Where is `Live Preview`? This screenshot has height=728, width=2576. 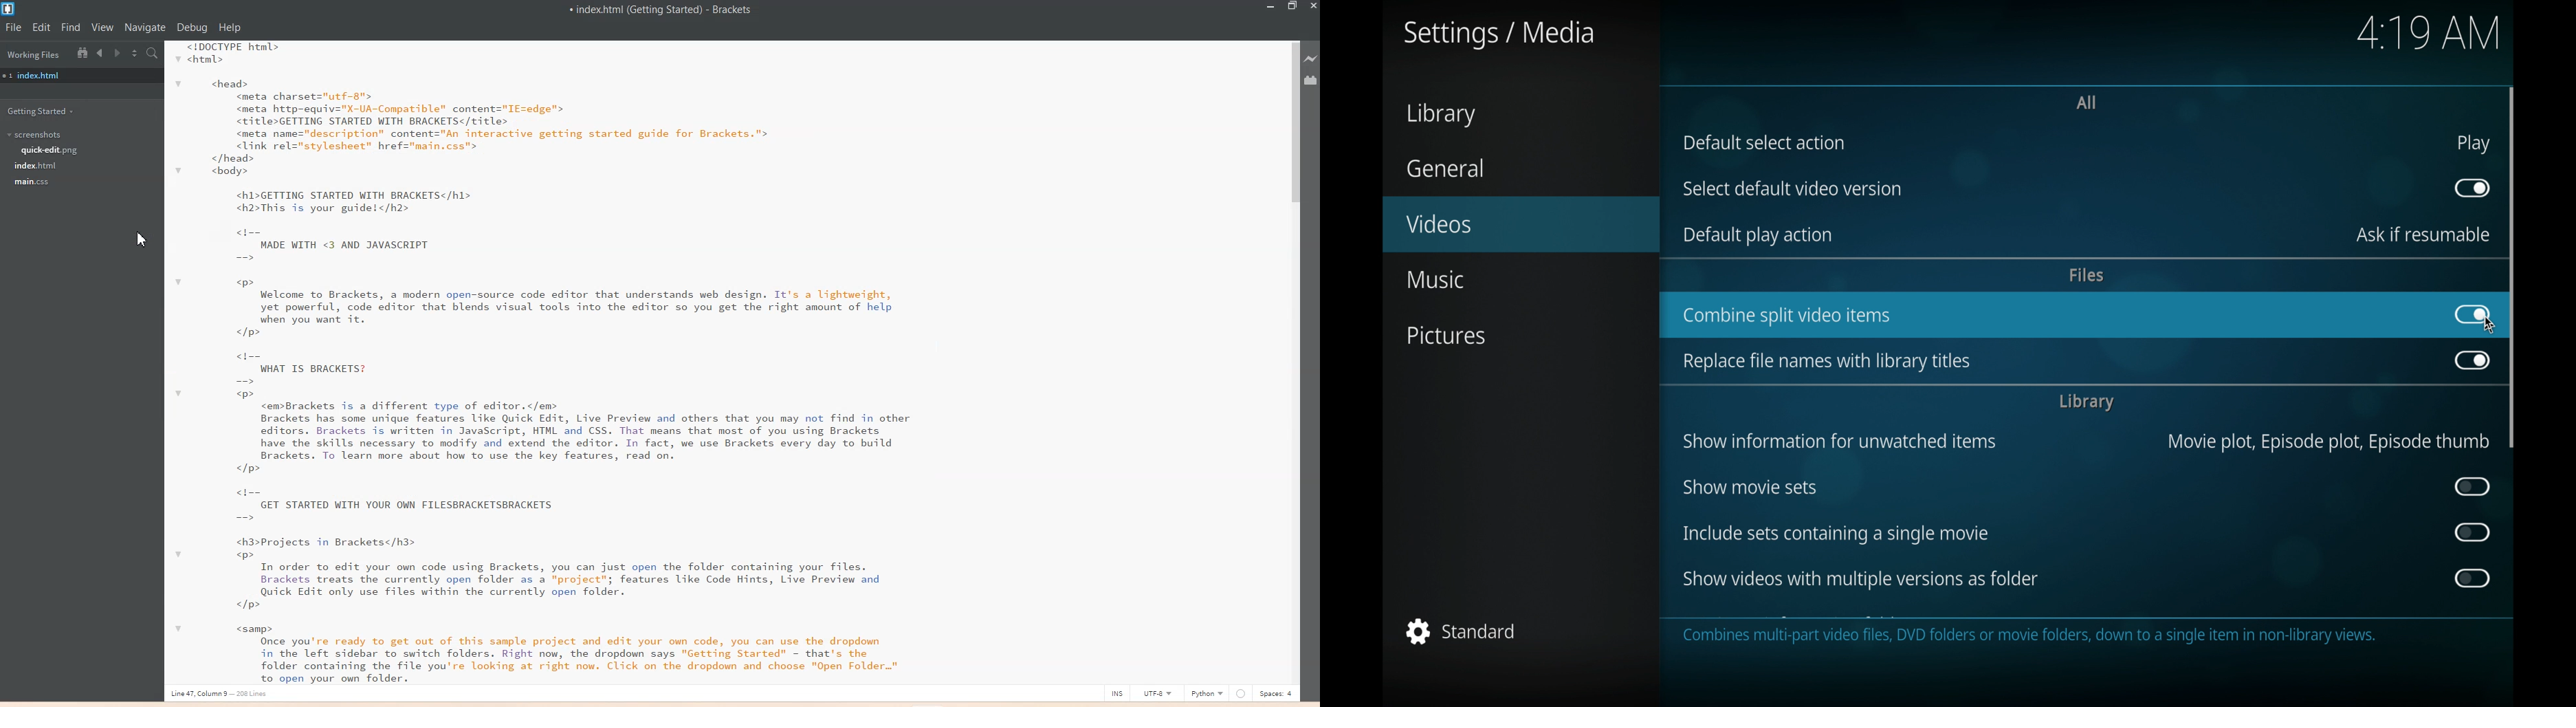
Live Preview is located at coordinates (1311, 59).